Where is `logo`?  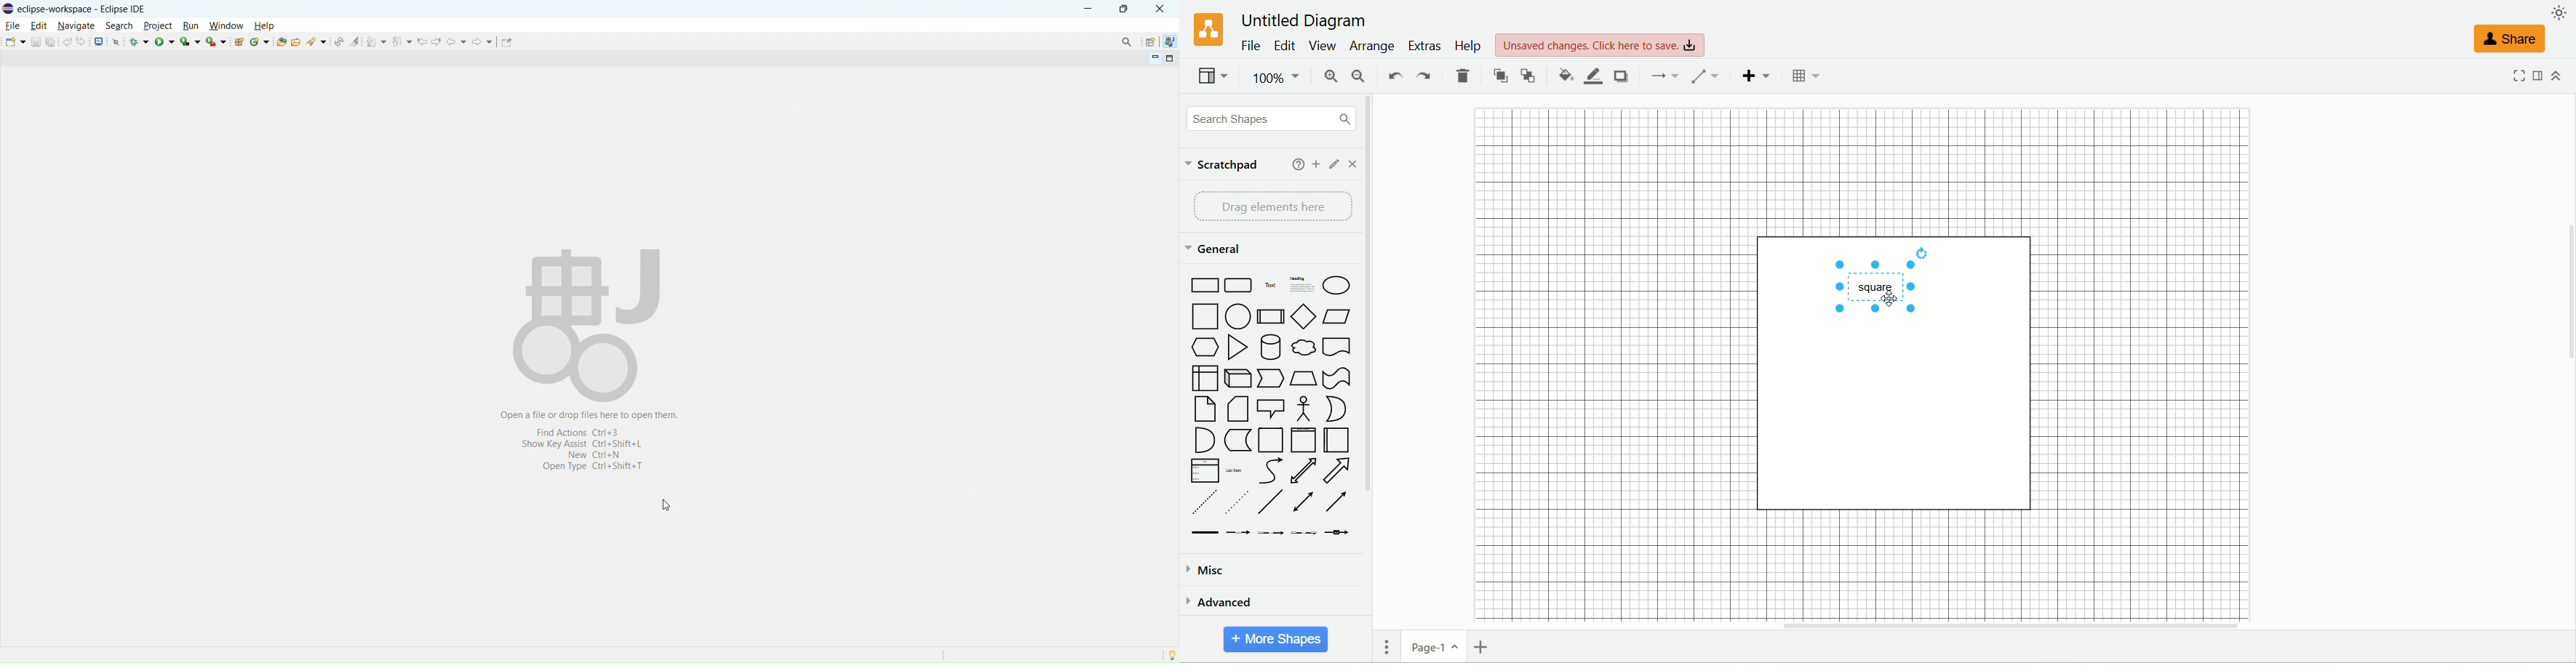 logo is located at coordinates (8, 9).